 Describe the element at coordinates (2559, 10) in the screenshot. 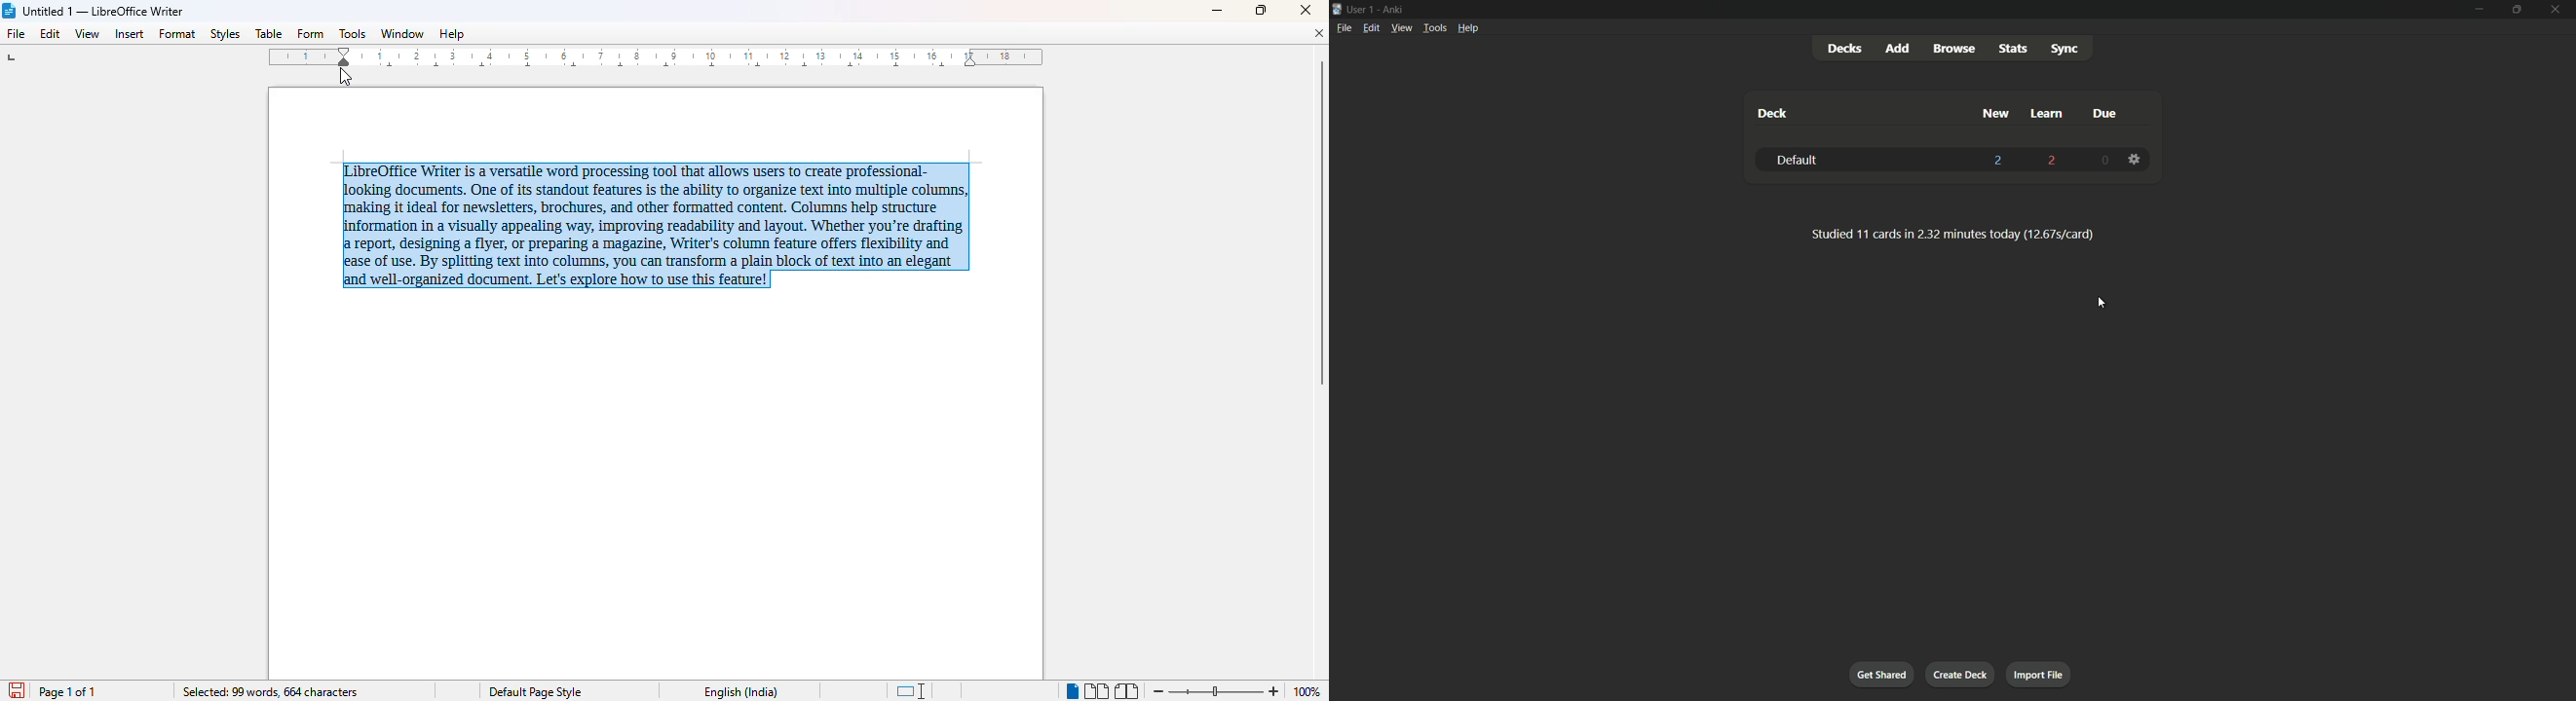

I see `close app` at that location.